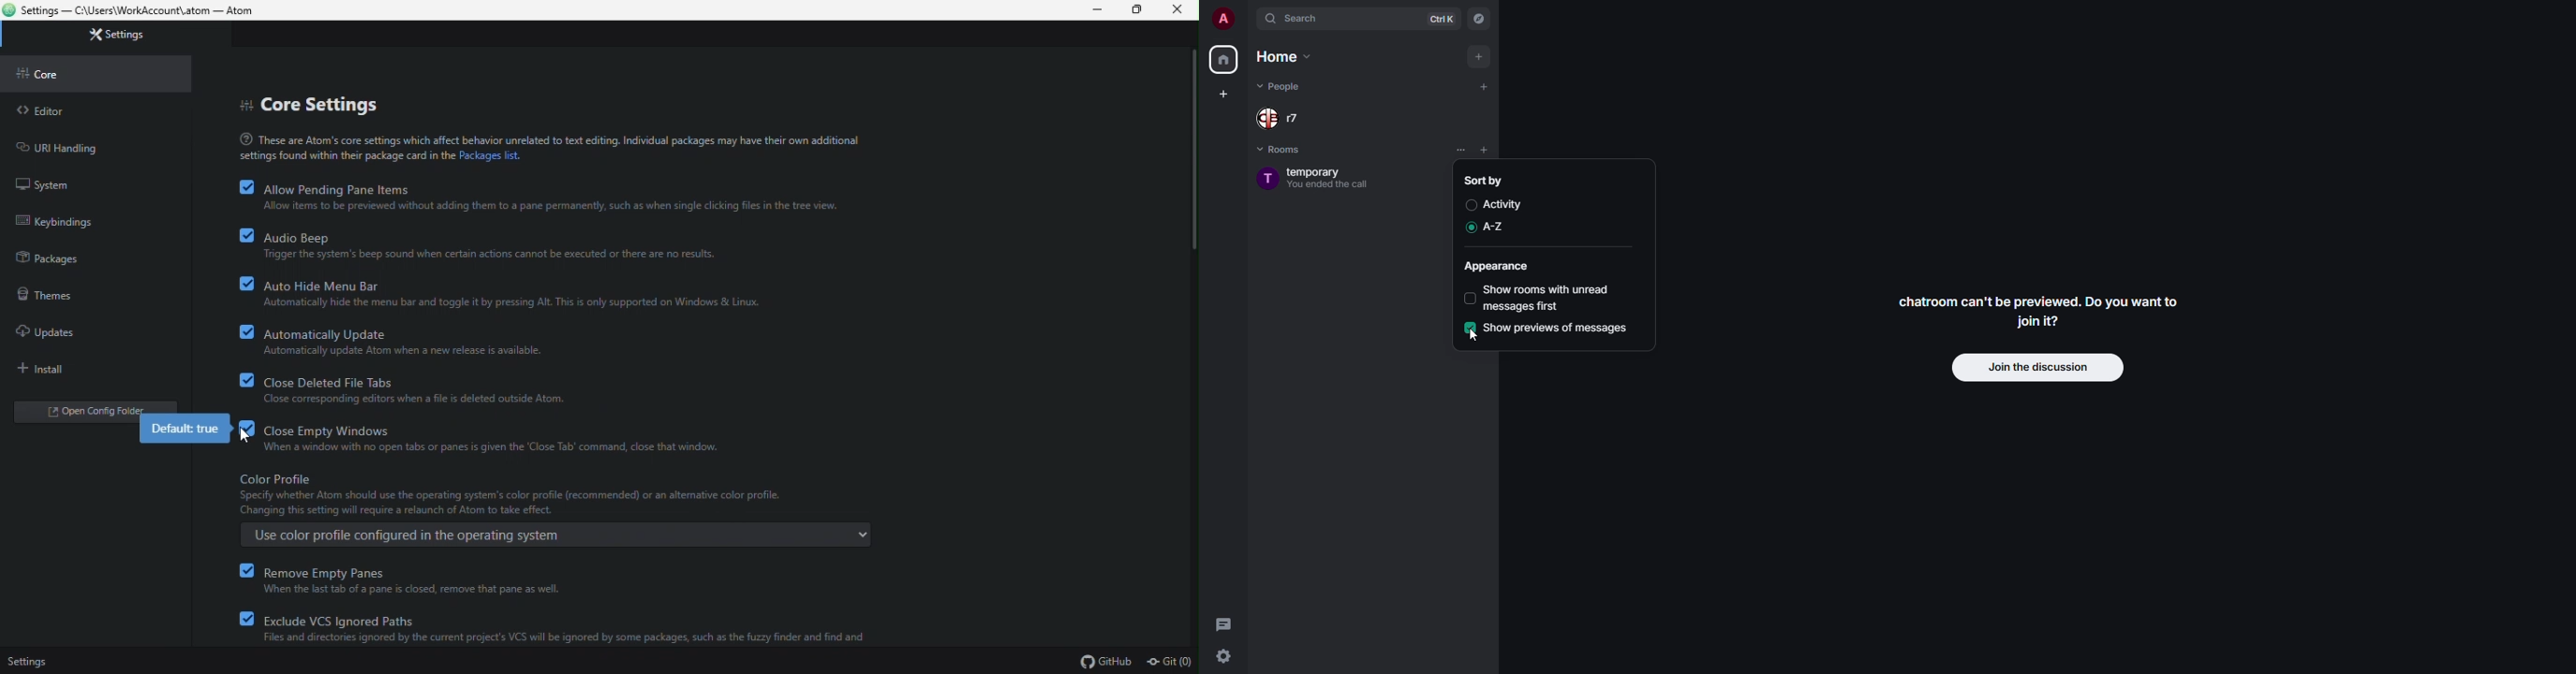 The width and height of the screenshot is (2576, 700). What do you see at coordinates (572, 632) in the screenshot?
I see `exclude VCS ignored paths` at bounding box center [572, 632].